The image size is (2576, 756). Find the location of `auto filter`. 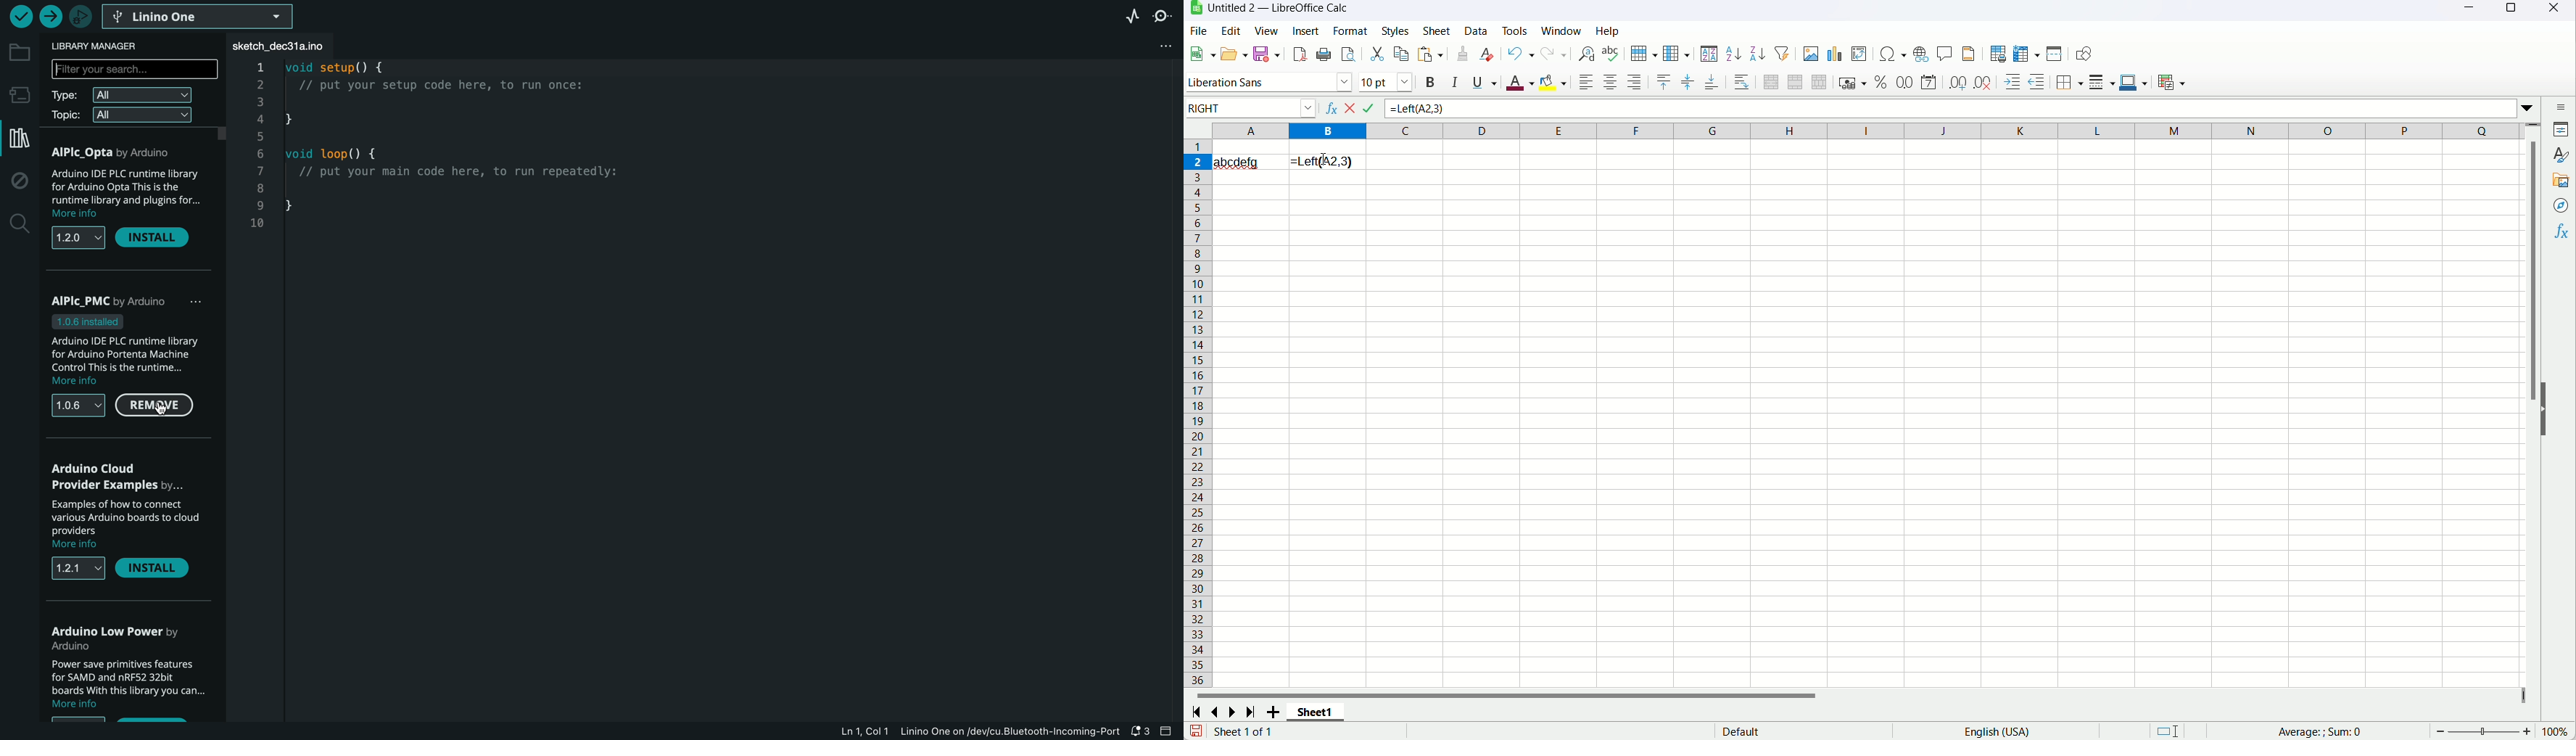

auto filter is located at coordinates (1782, 54).